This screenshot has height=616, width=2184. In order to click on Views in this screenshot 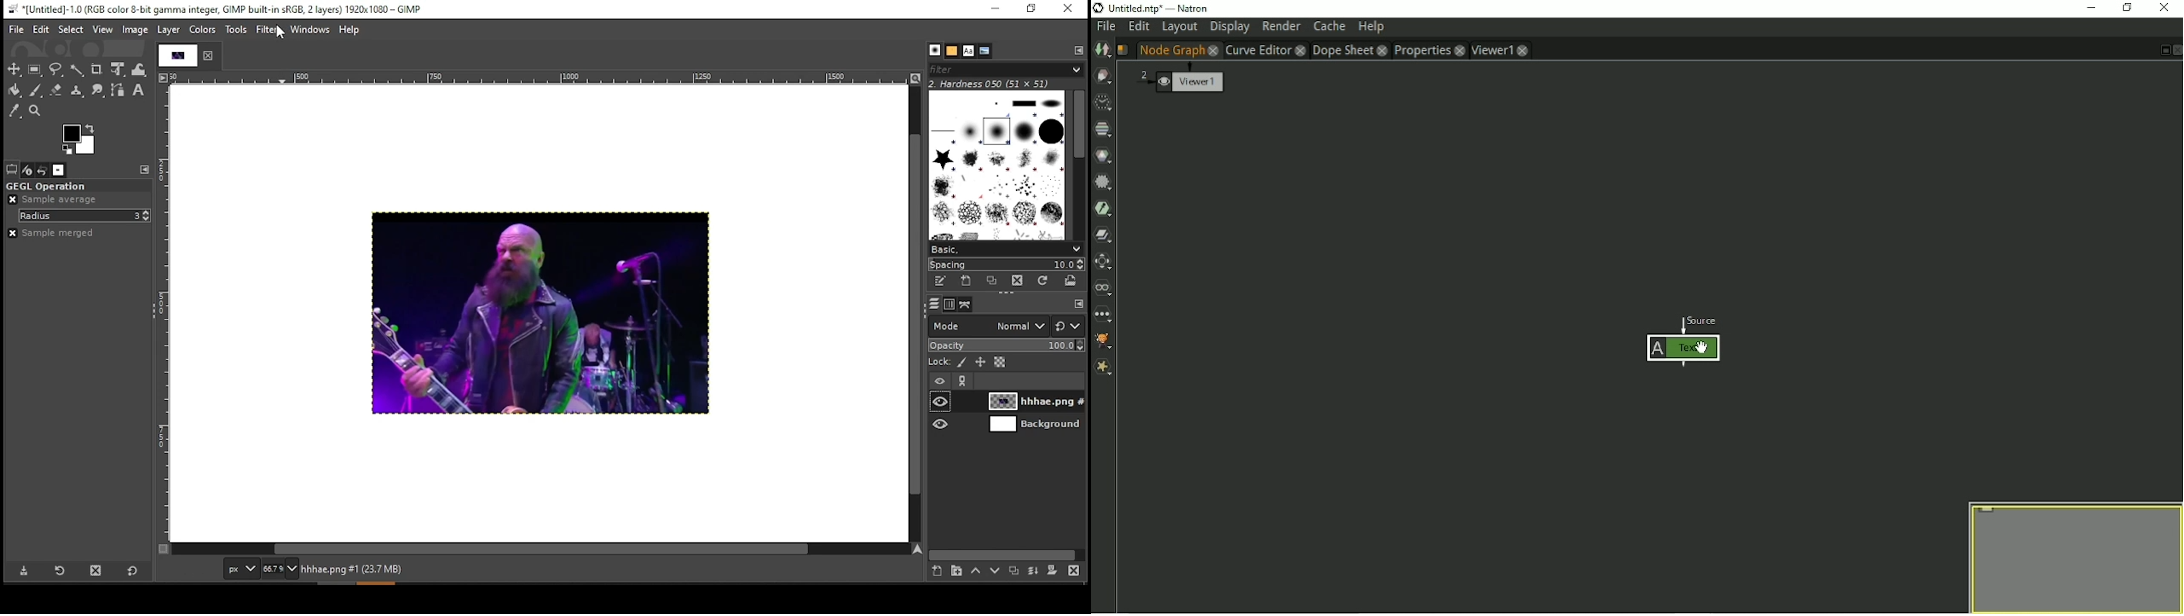, I will do `click(1105, 288)`.